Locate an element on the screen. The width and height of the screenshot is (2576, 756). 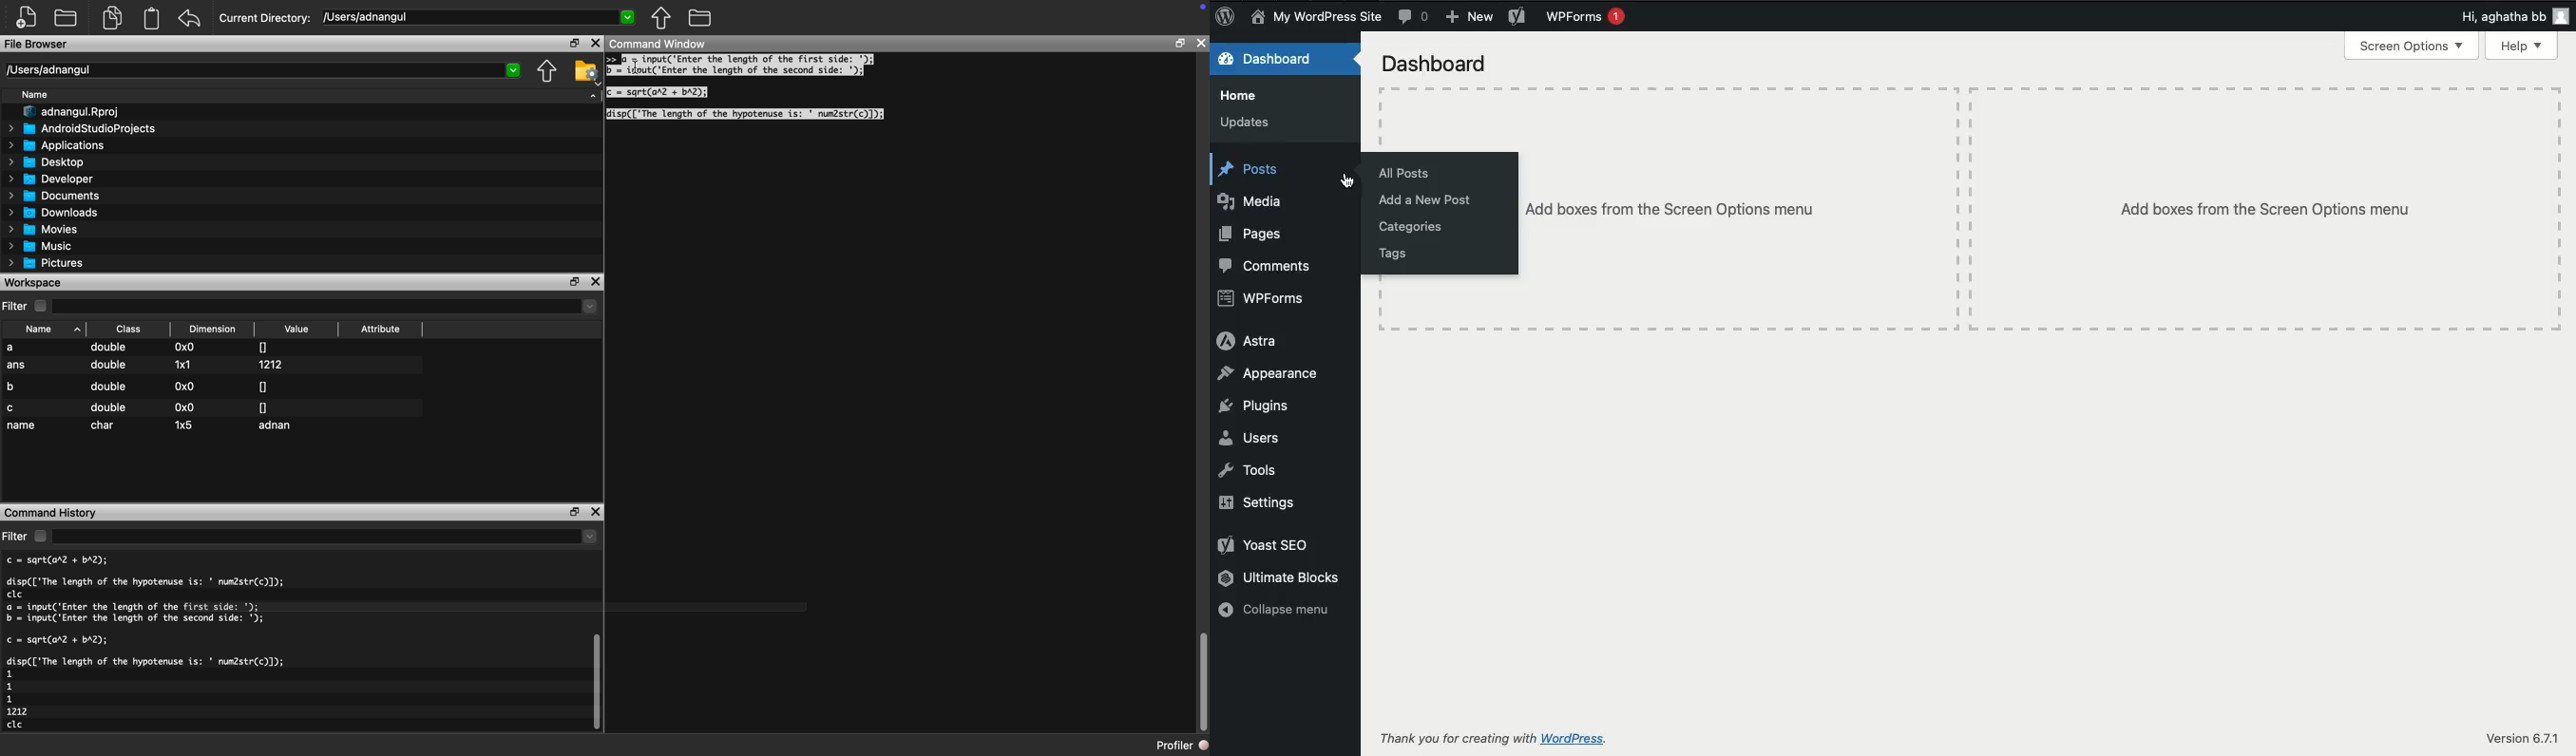
New is located at coordinates (1470, 16).